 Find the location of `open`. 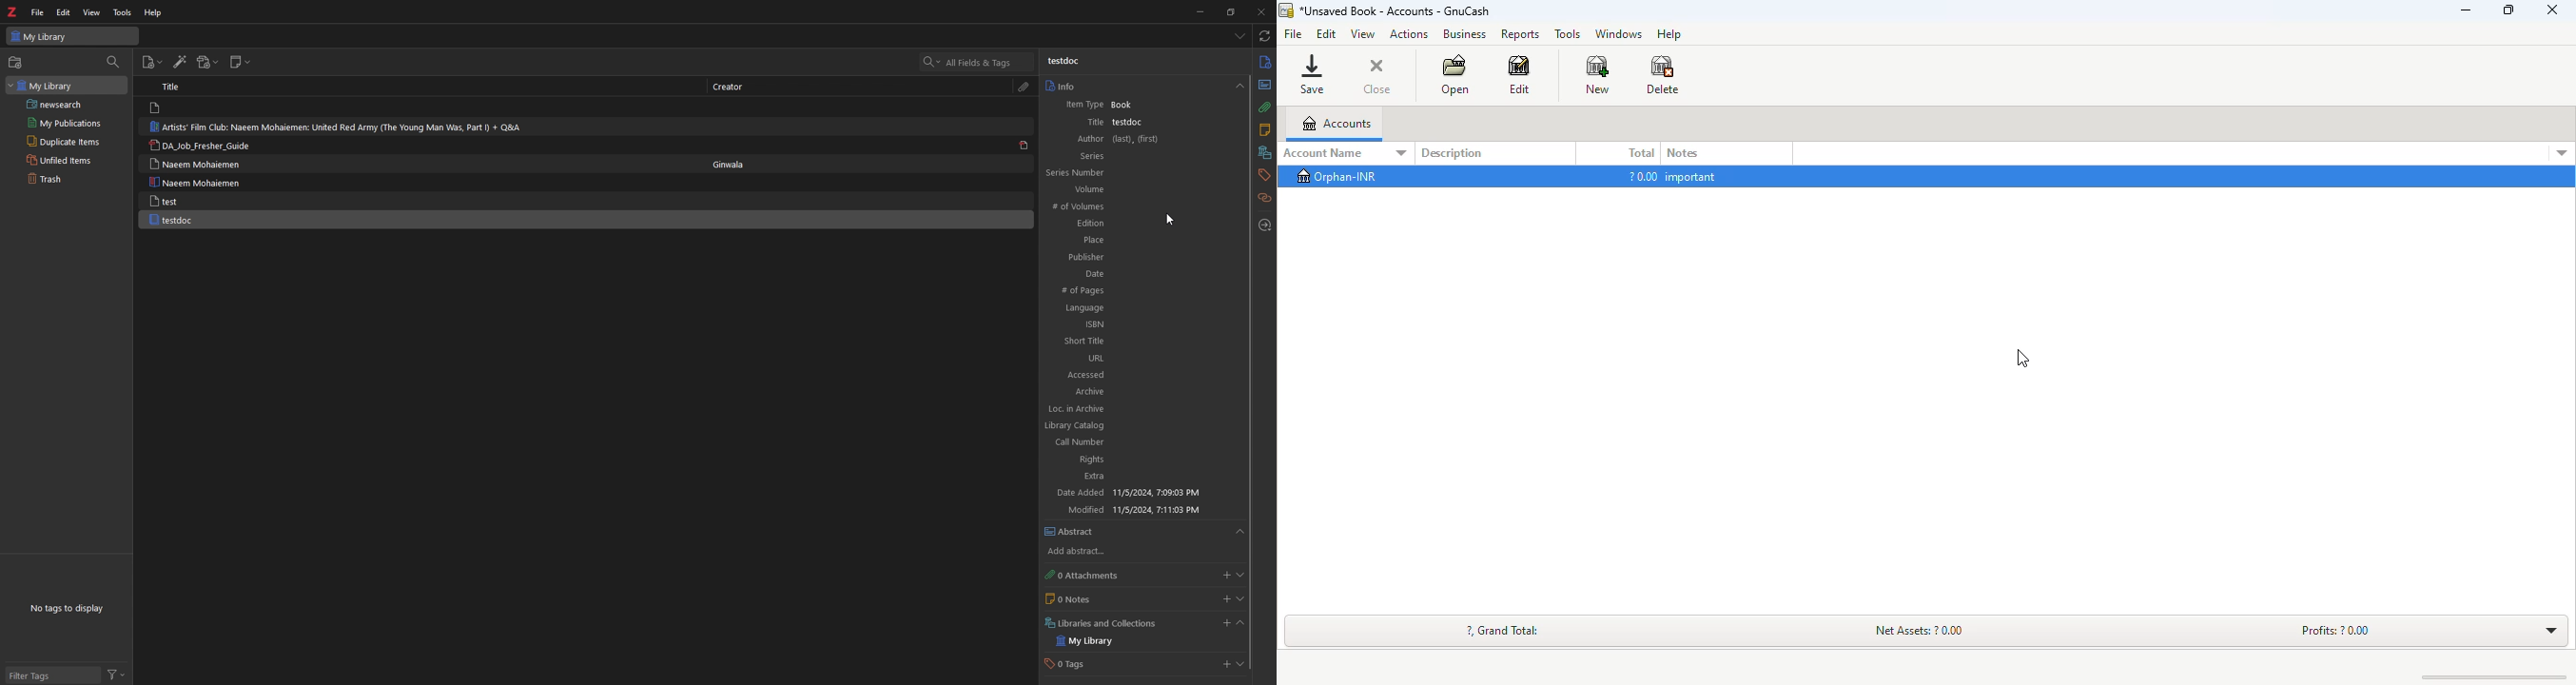

open is located at coordinates (1455, 75).